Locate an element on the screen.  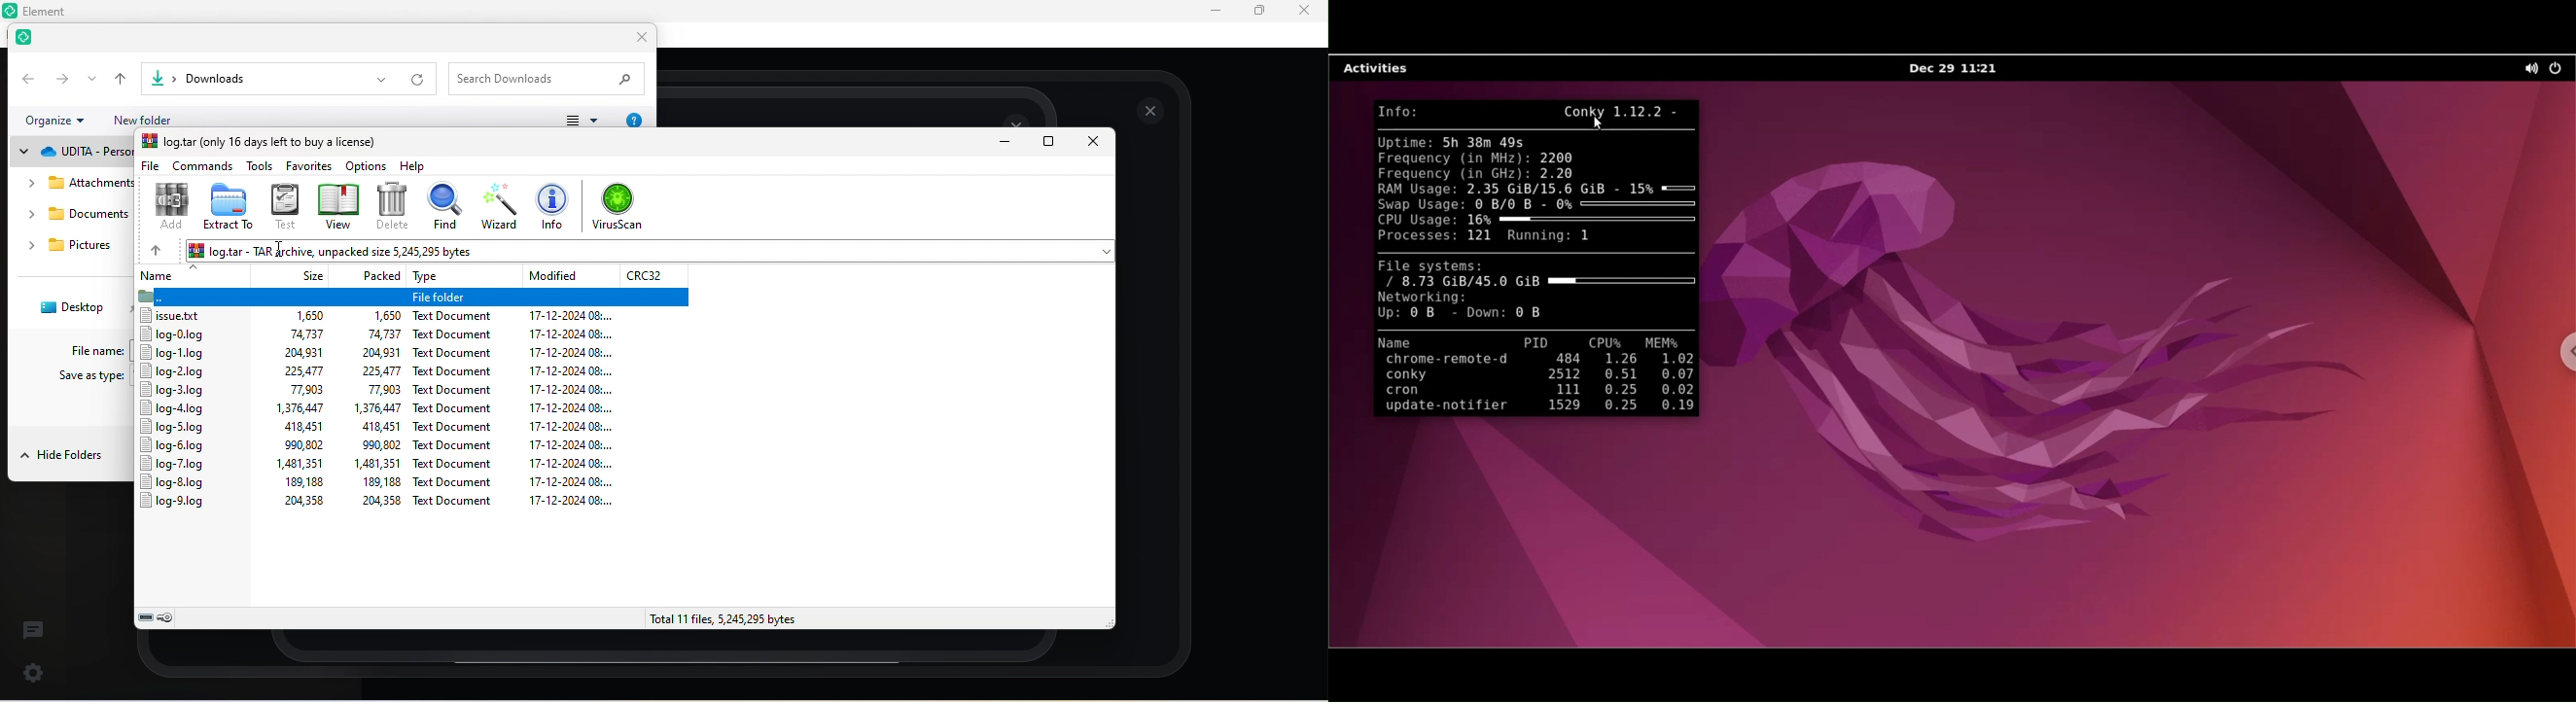
previous is located at coordinates (159, 251).